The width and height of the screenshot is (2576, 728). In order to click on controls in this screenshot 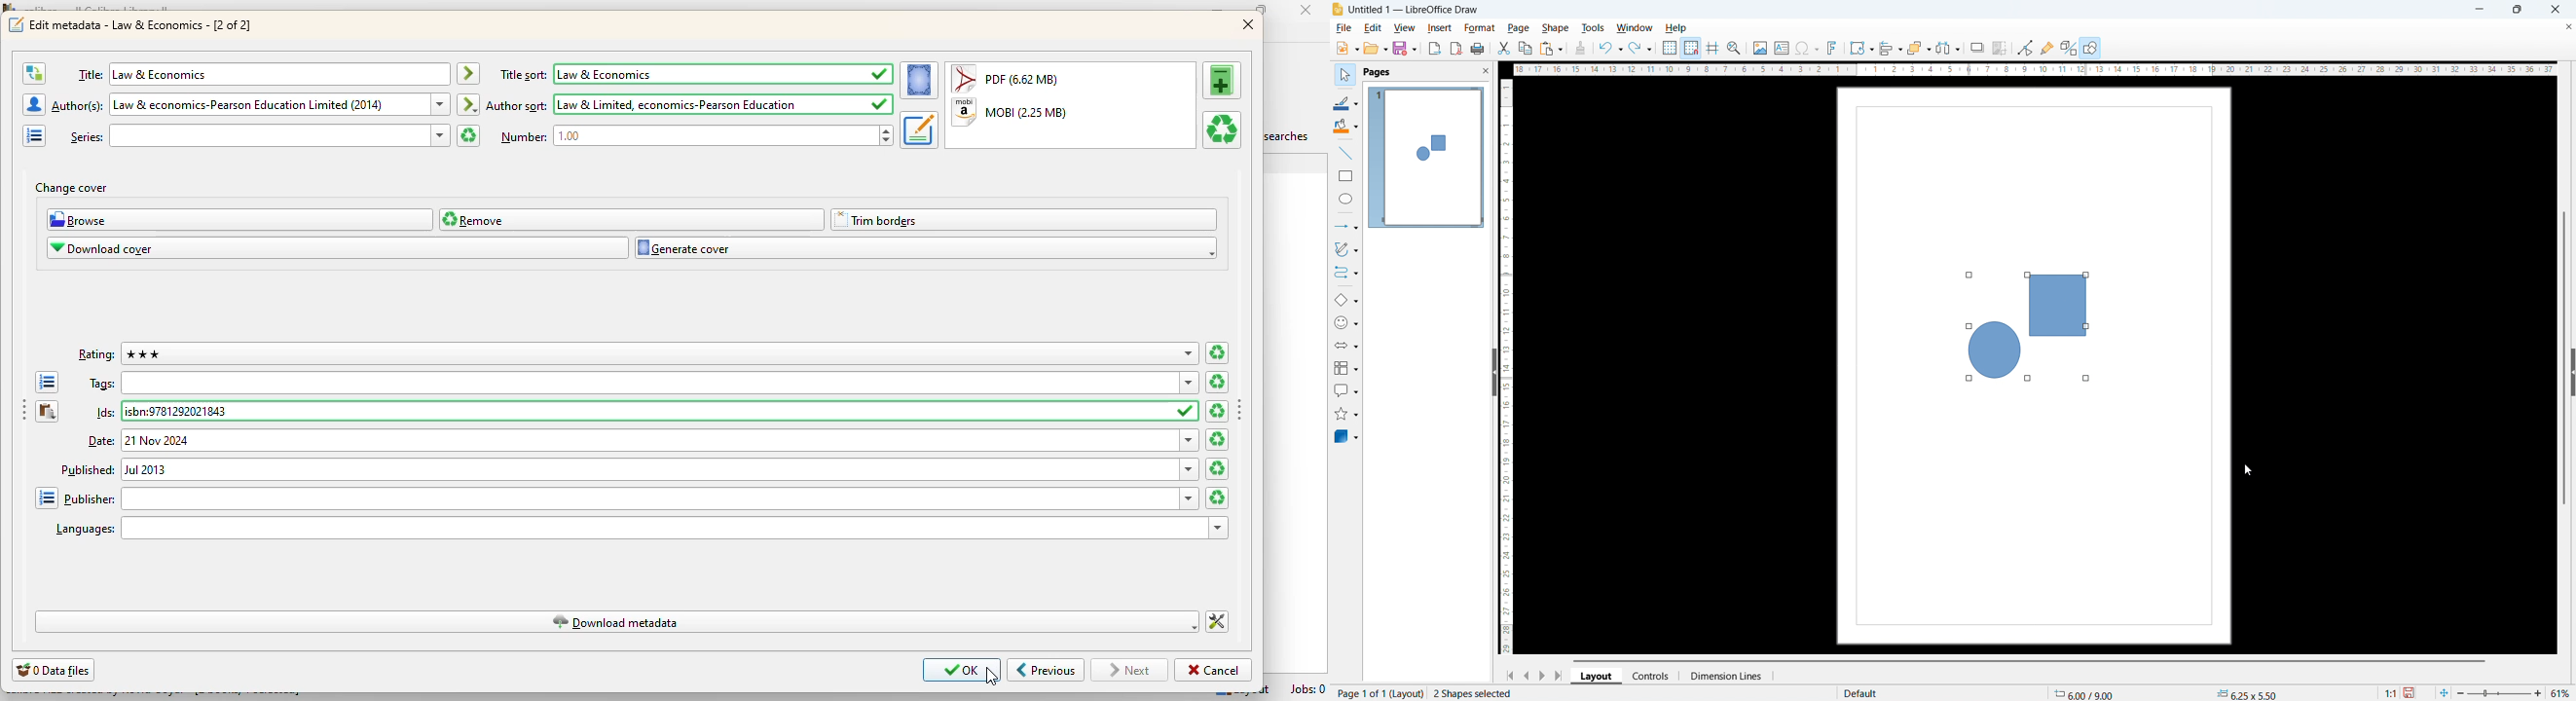, I will do `click(1650, 676)`.